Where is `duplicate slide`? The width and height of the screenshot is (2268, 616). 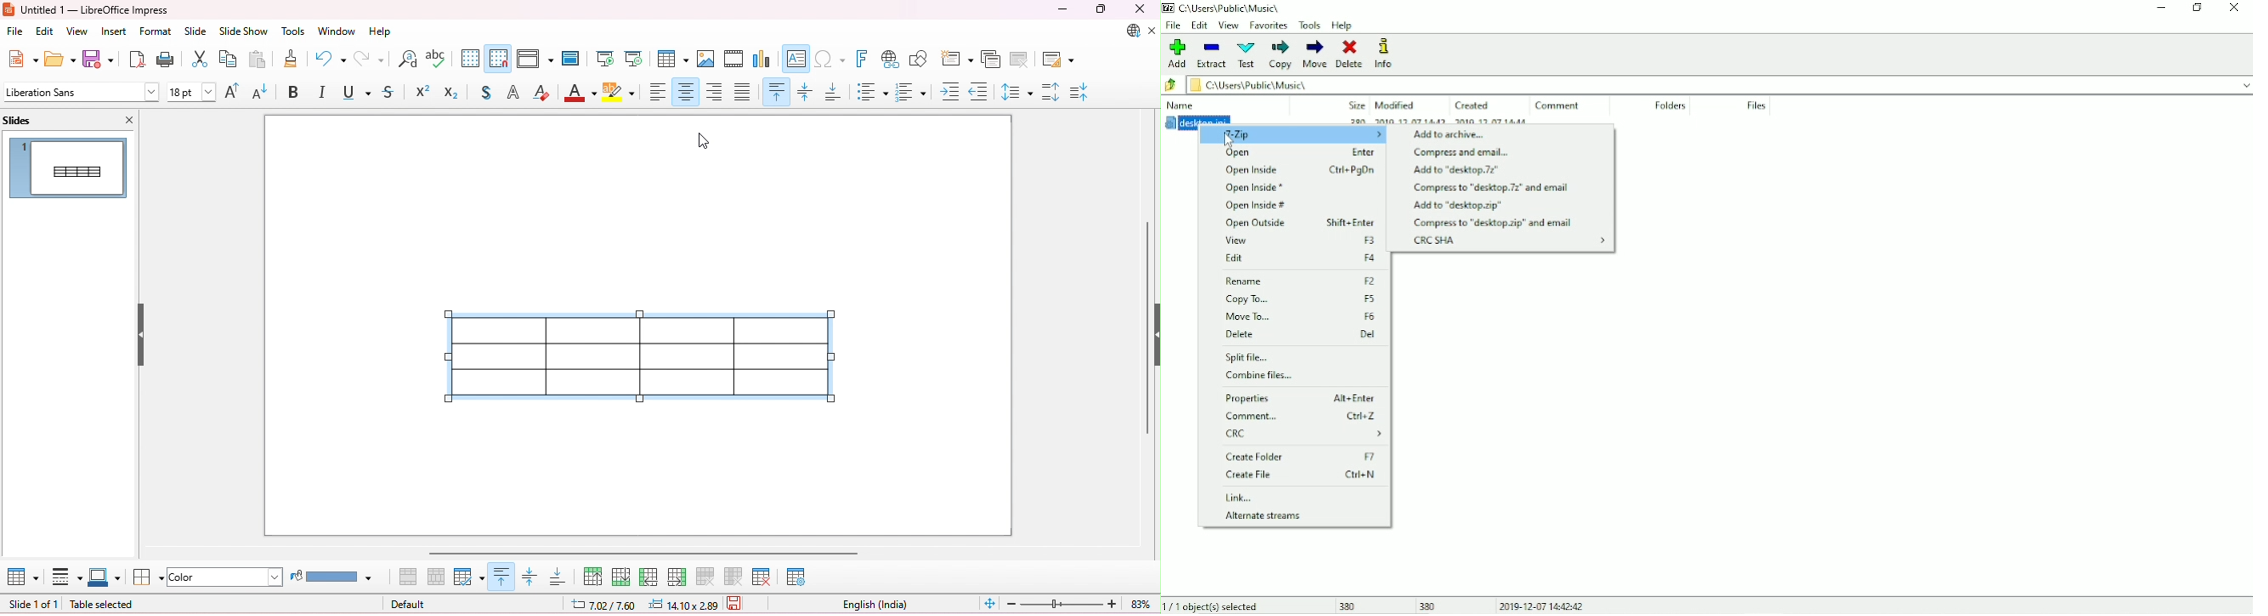
duplicate slide is located at coordinates (993, 59).